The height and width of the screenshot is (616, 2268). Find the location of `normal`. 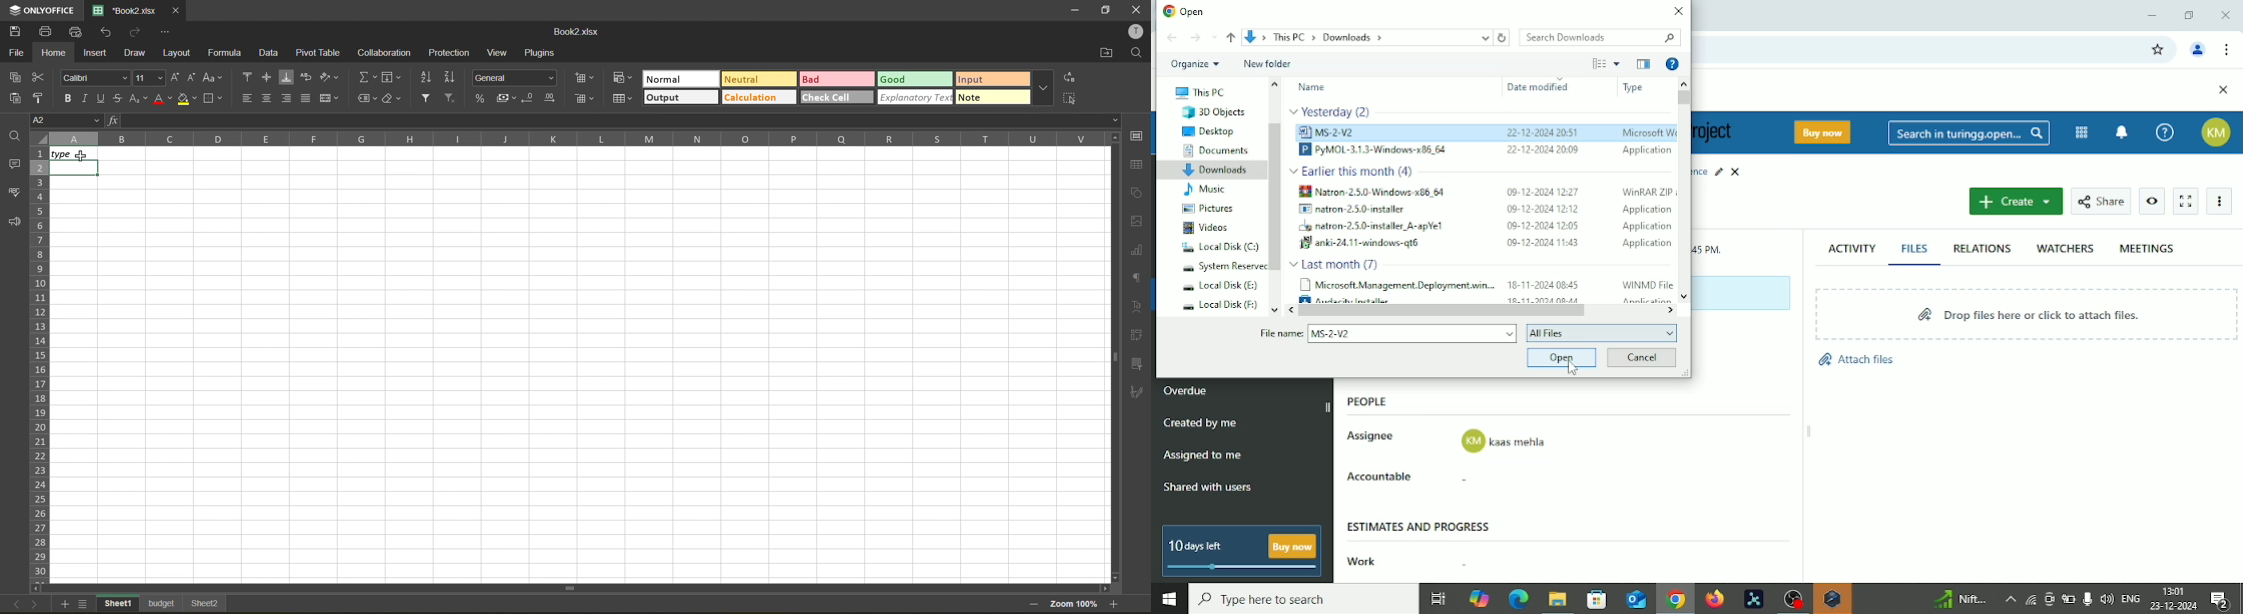

normal is located at coordinates (681, 80).